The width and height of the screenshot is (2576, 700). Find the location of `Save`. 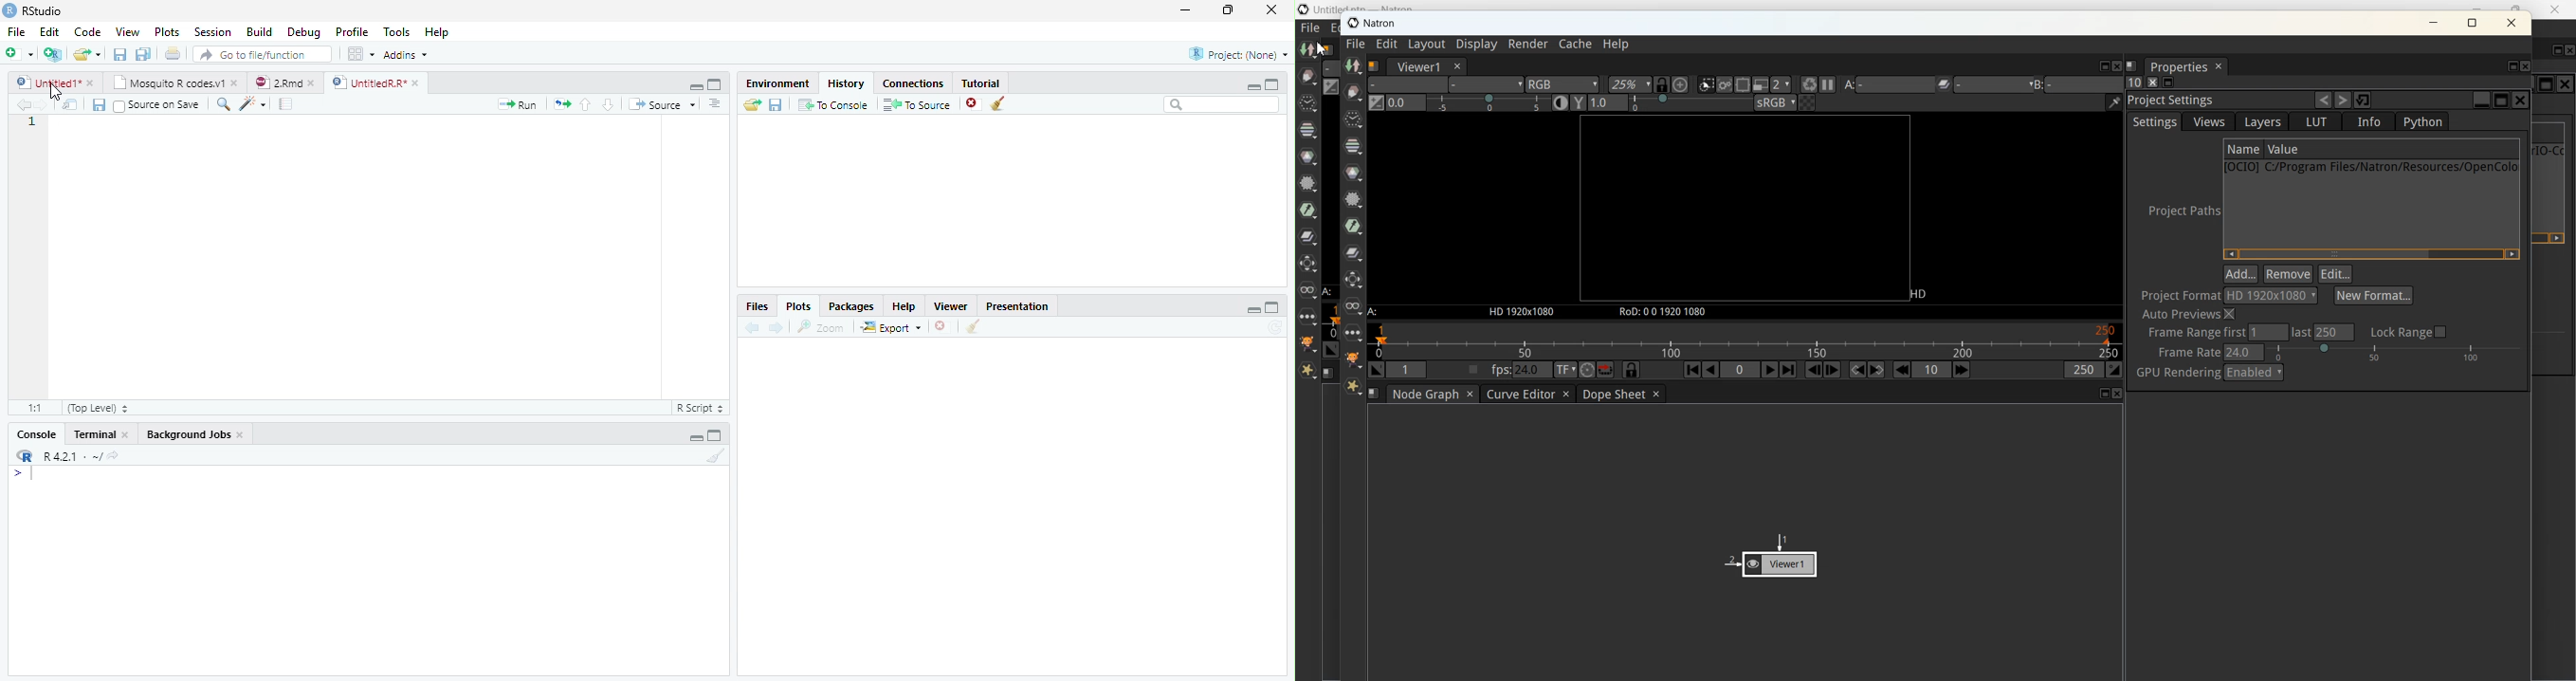

Save is located at coordinates (121, 55).